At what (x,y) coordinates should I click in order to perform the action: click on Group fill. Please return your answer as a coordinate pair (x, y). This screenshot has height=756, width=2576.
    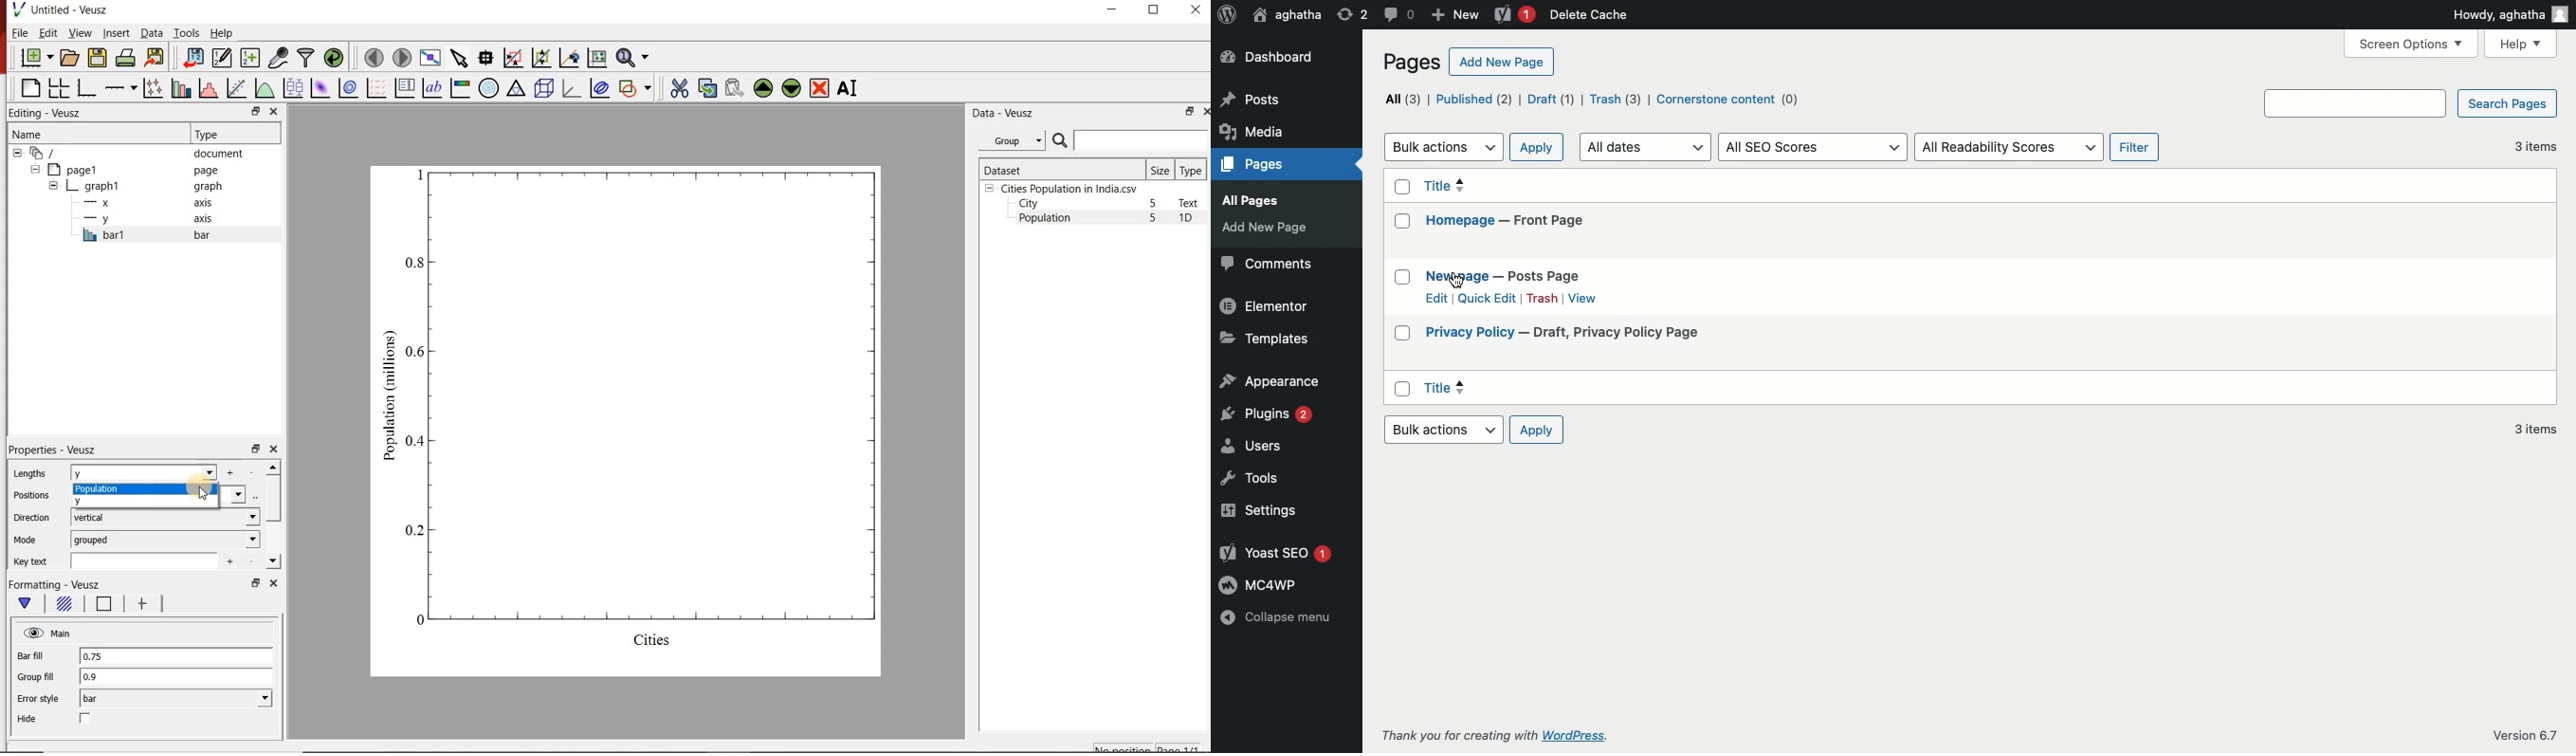
    Looking at the image, I should click on (42, 677).